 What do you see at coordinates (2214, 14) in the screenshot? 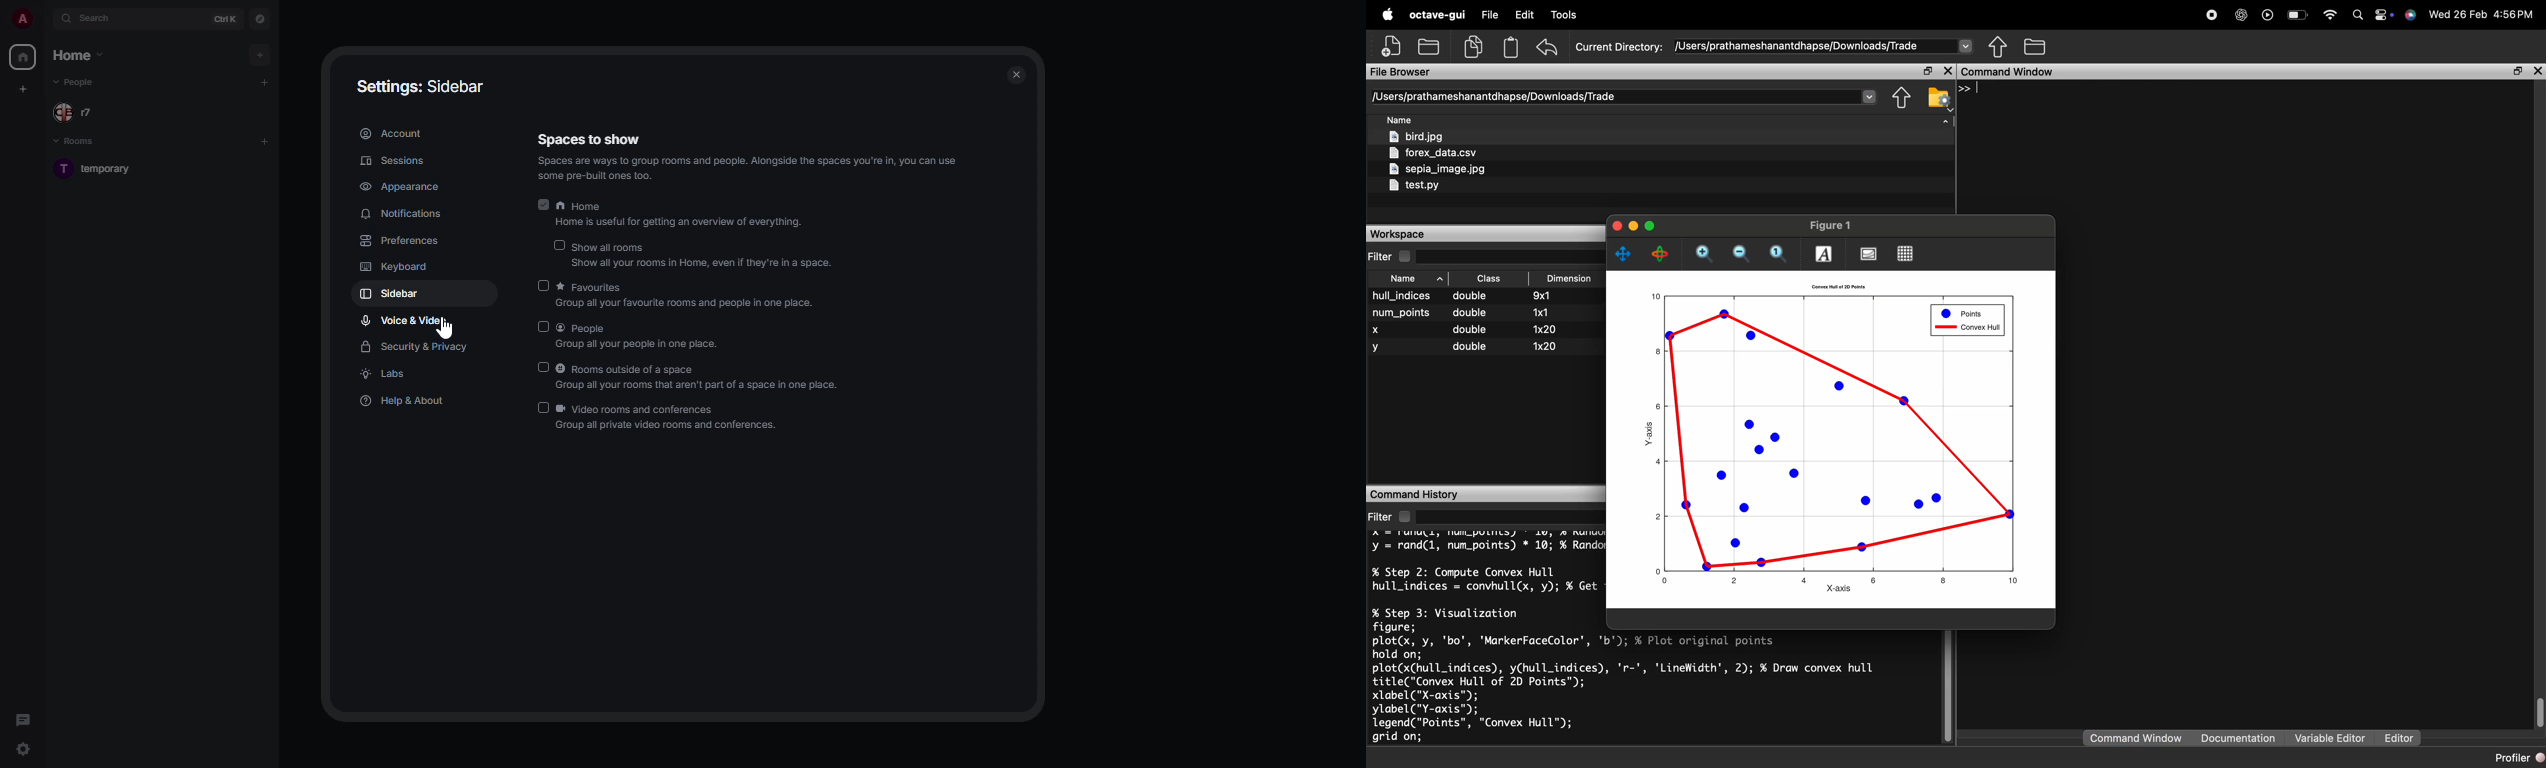
I see `stop recording` at bounding box center [2214, 14].